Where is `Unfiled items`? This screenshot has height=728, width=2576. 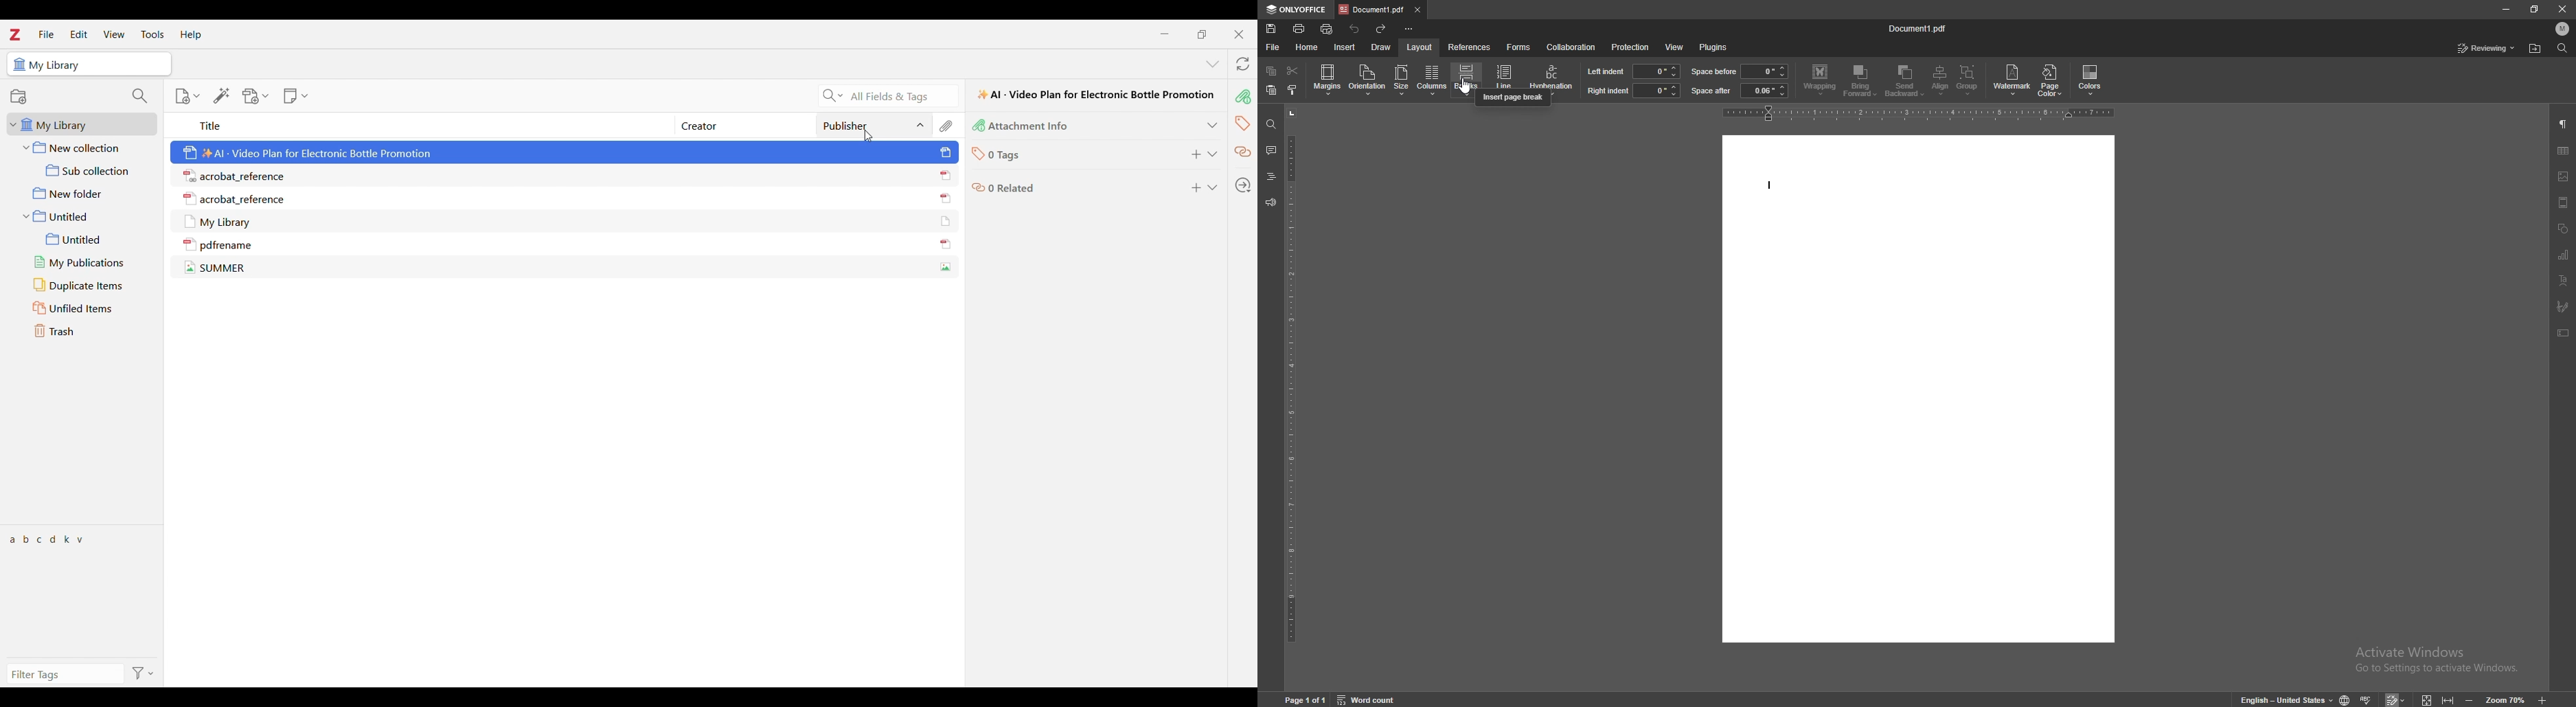
Unfiled items is located at coordinates (82, 307).